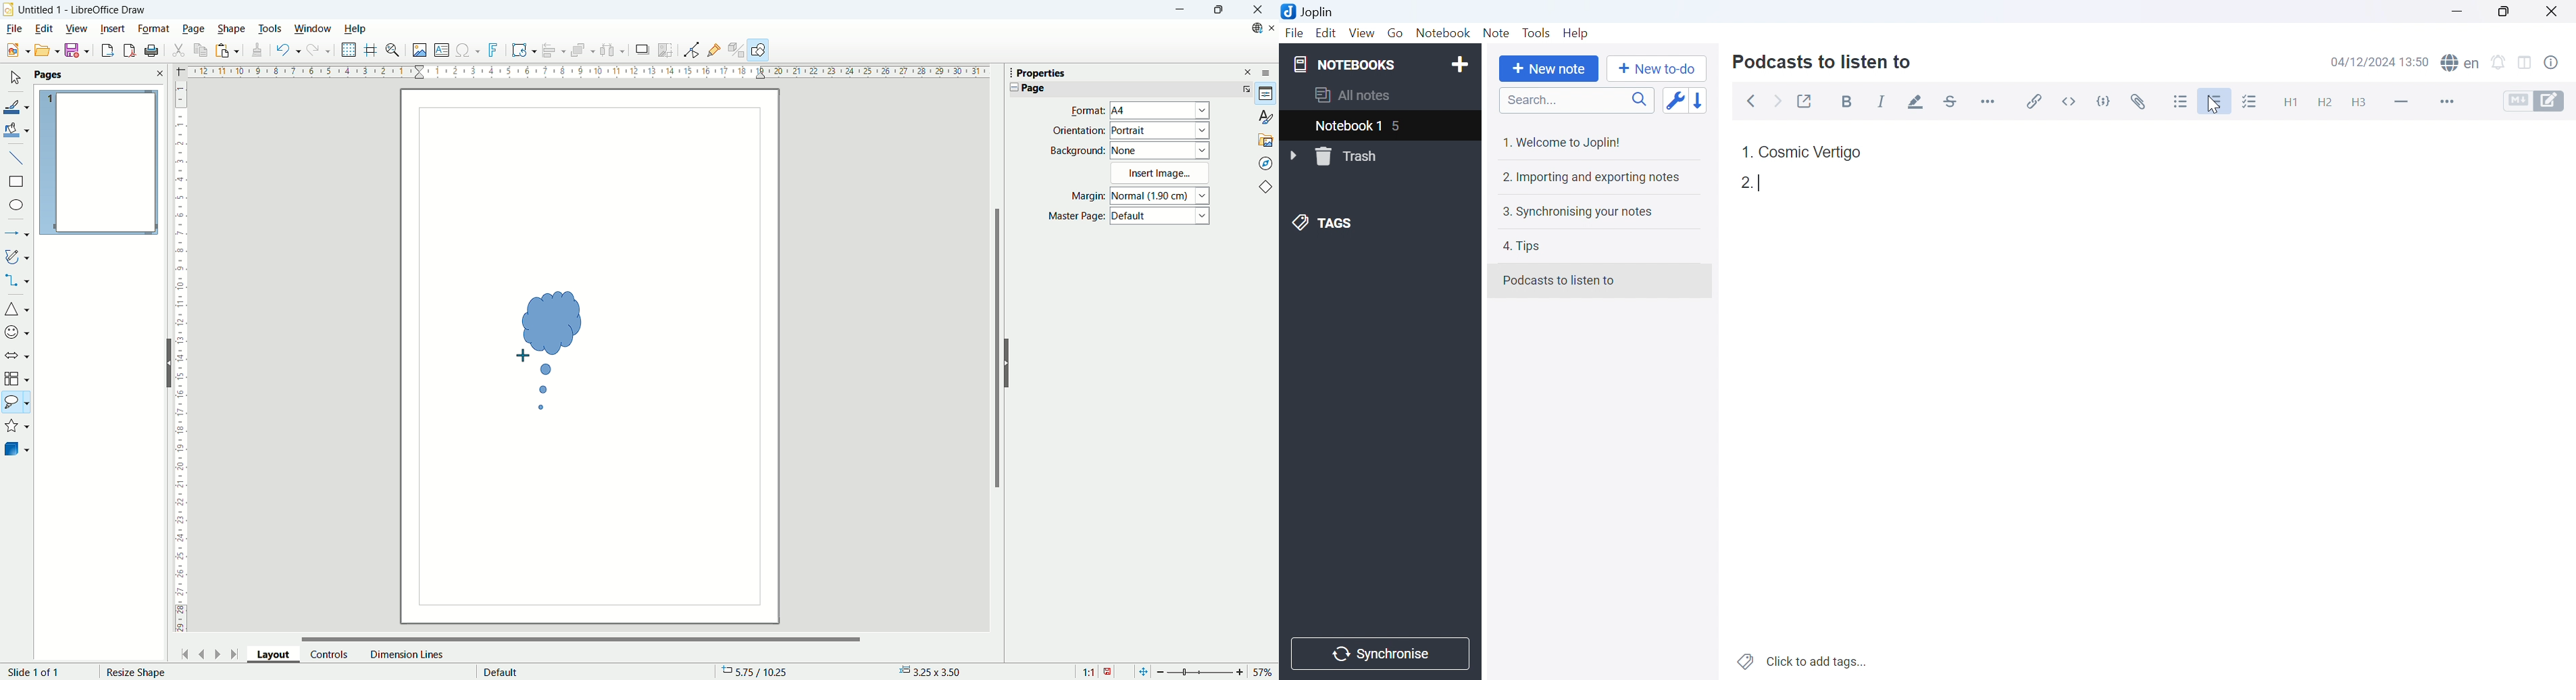 The height and width of the screenshot is (700, 2576). Describe the element at coordinates (180, 49) in the screenshot. I see `cut` at that location.